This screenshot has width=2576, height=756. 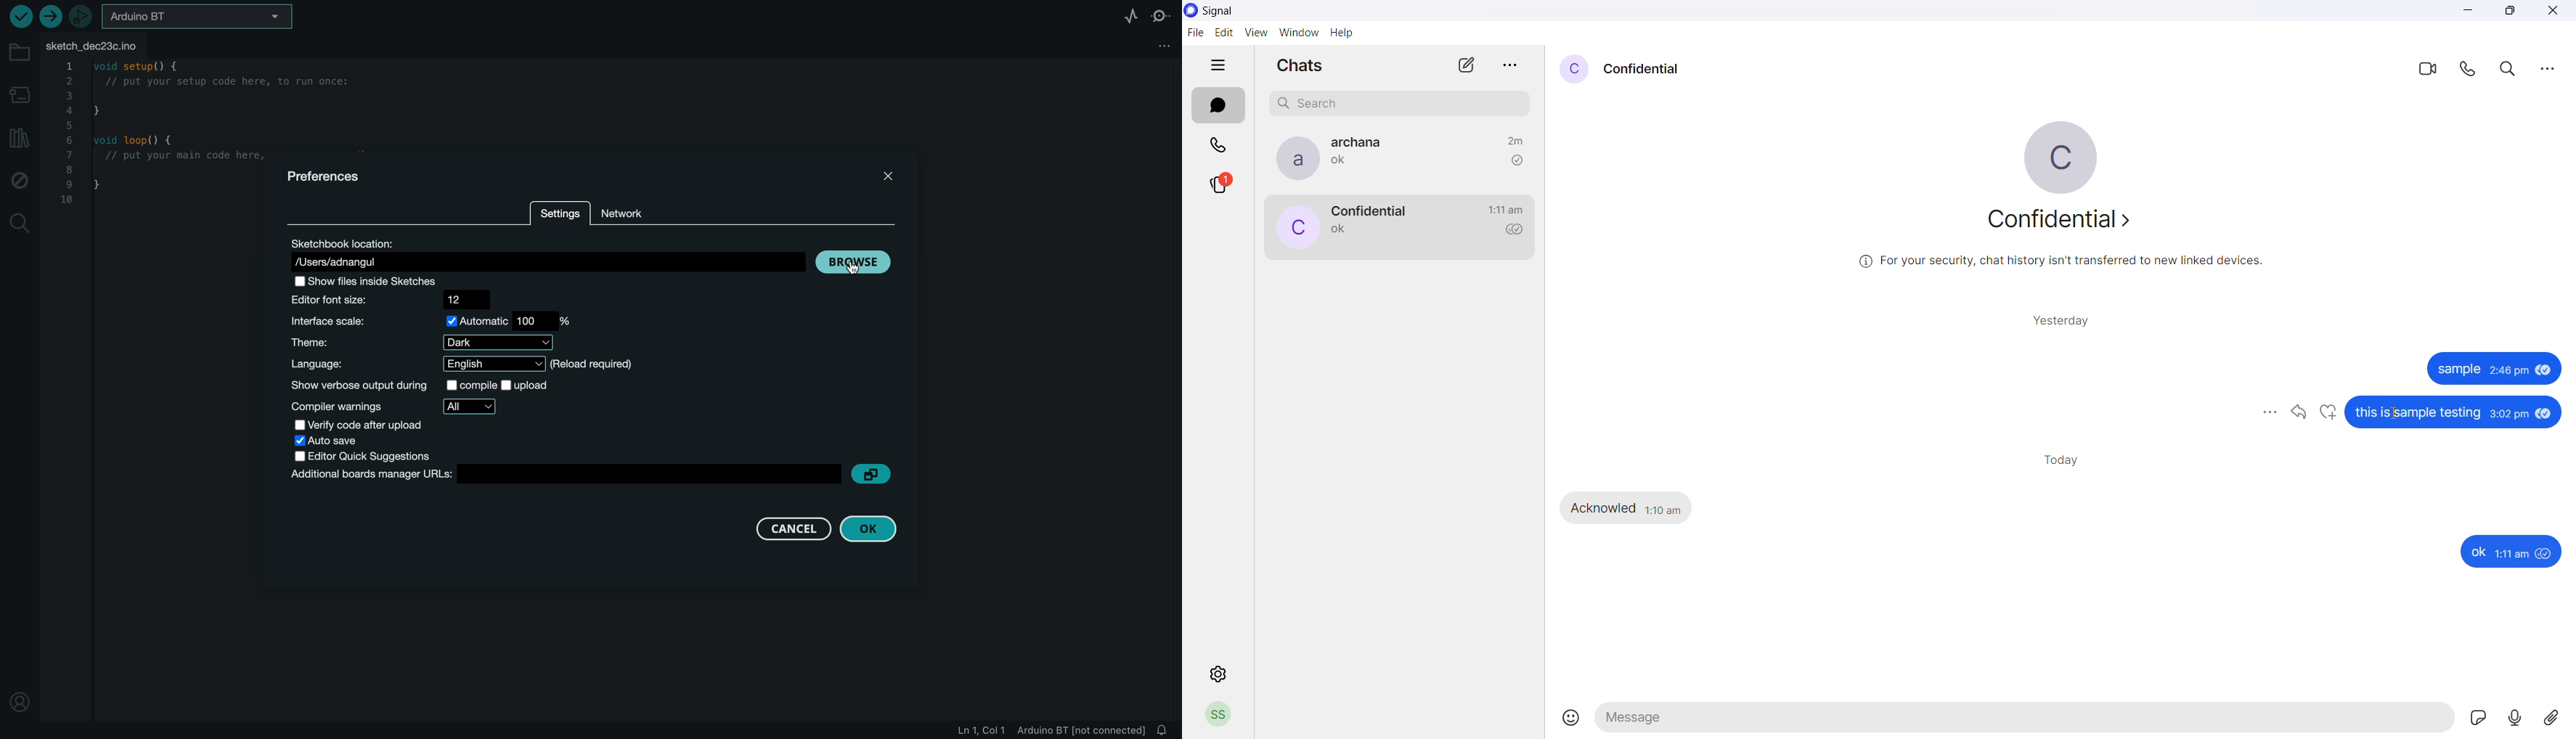 I want to click on window, so click(x=1302, y=32).